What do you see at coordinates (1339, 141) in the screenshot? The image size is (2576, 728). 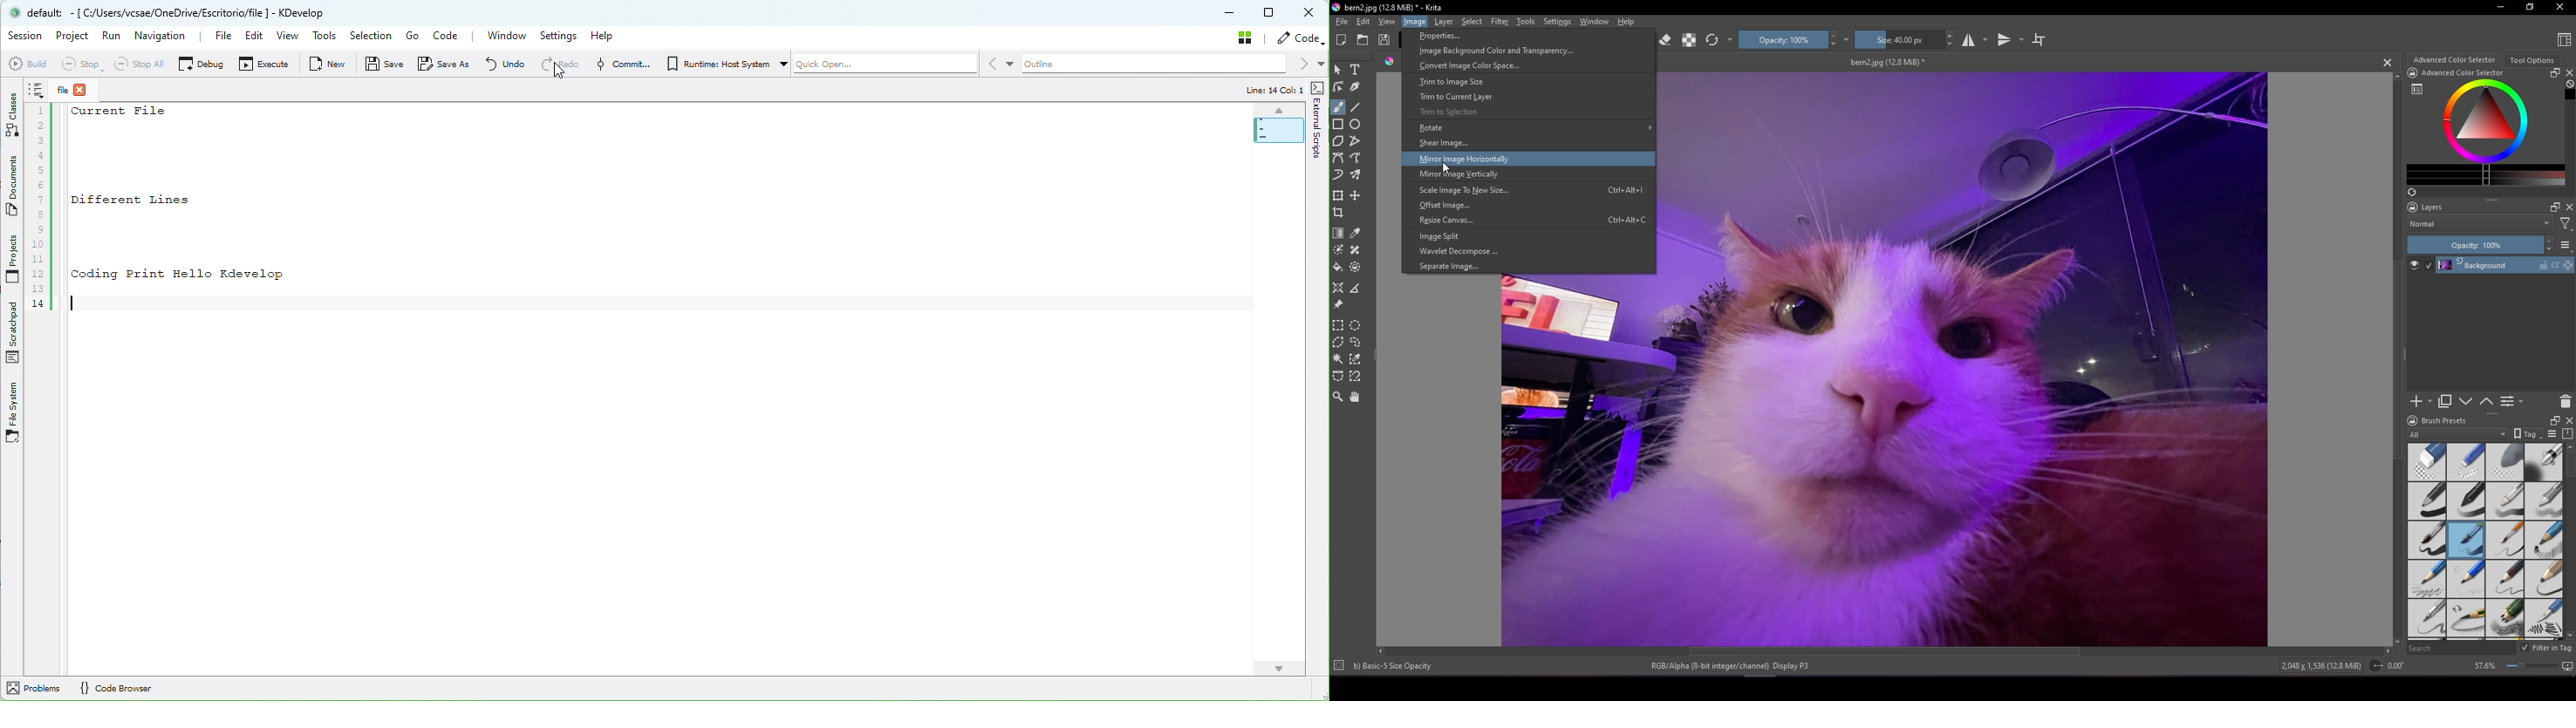 I see `Polygon tool` at bounding box center [1339, 141].